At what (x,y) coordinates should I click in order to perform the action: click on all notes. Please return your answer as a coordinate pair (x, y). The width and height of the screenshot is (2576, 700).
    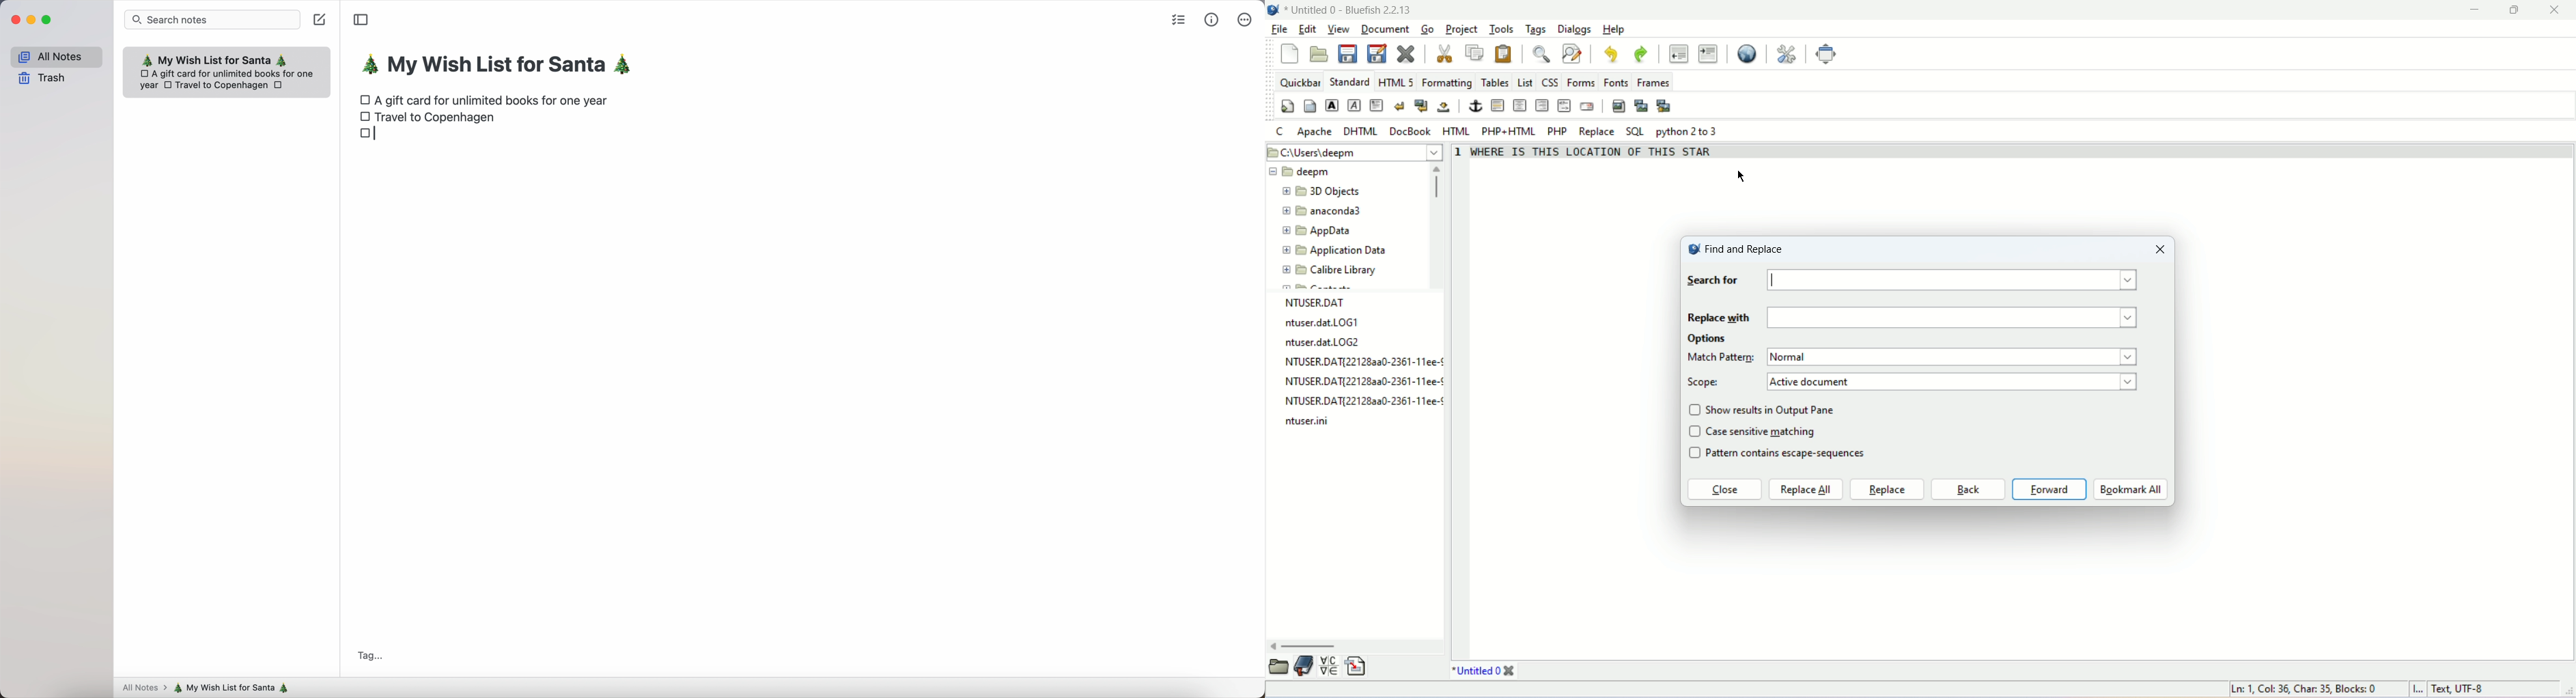
    Looking at the image, I should click on (55, 55).